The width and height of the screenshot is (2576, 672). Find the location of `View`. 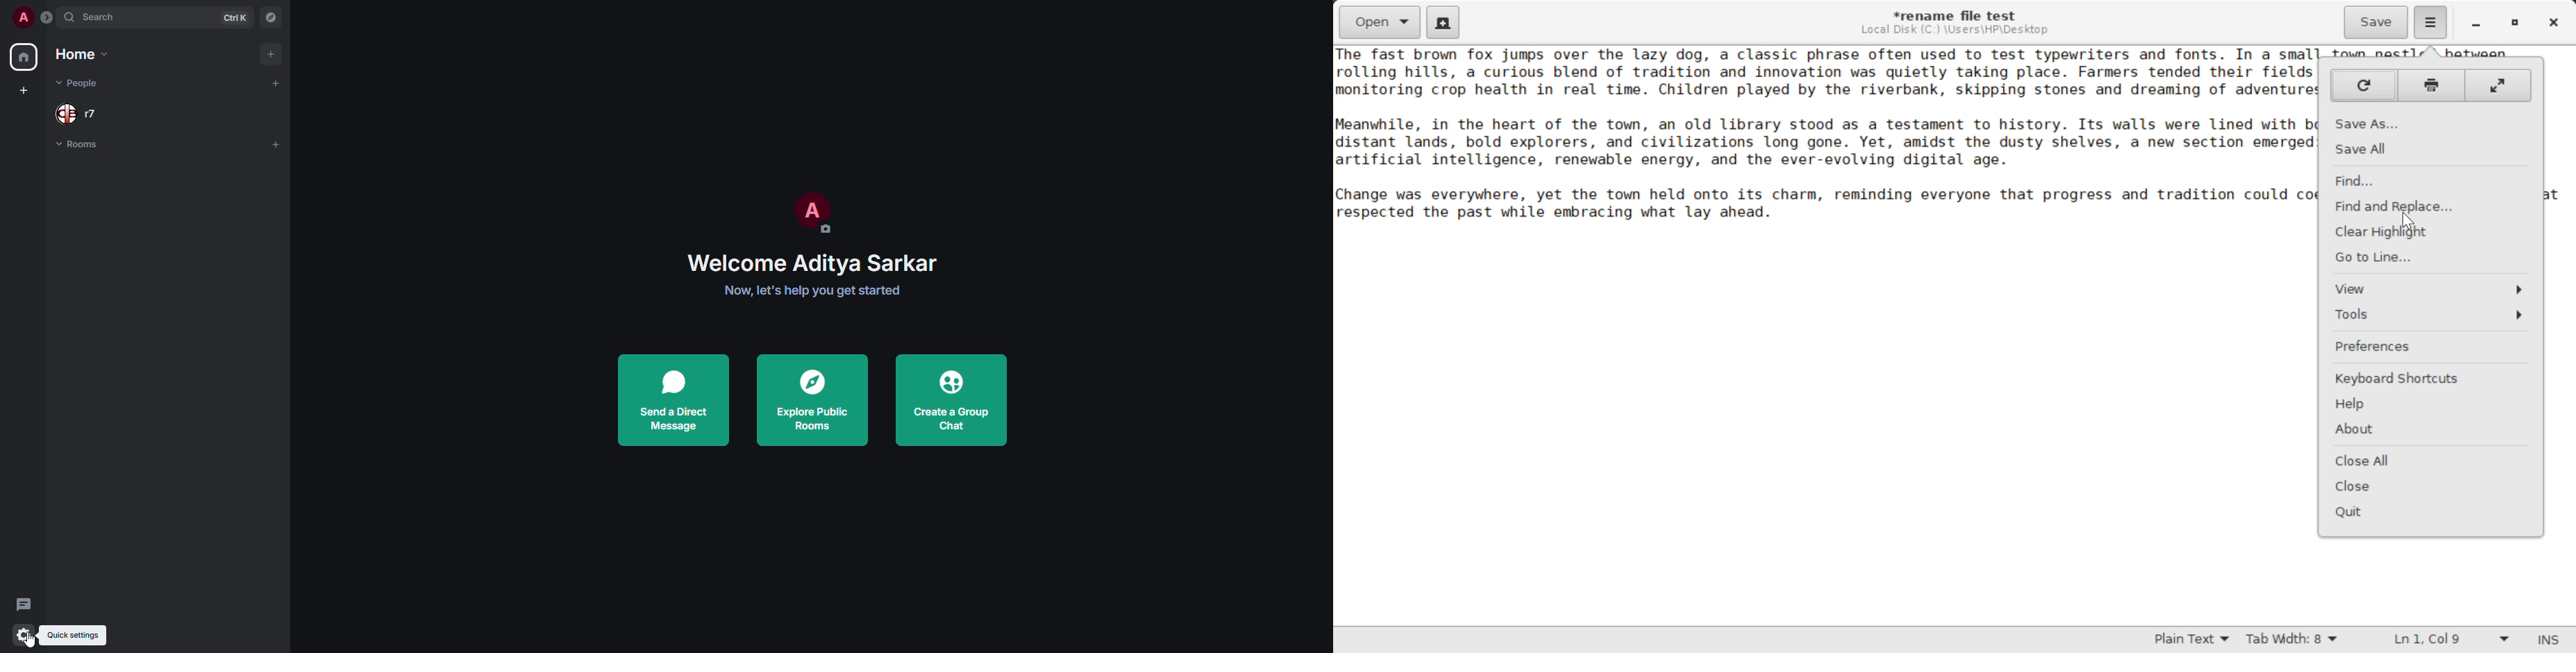

View is located at coordinates (2430, 288).